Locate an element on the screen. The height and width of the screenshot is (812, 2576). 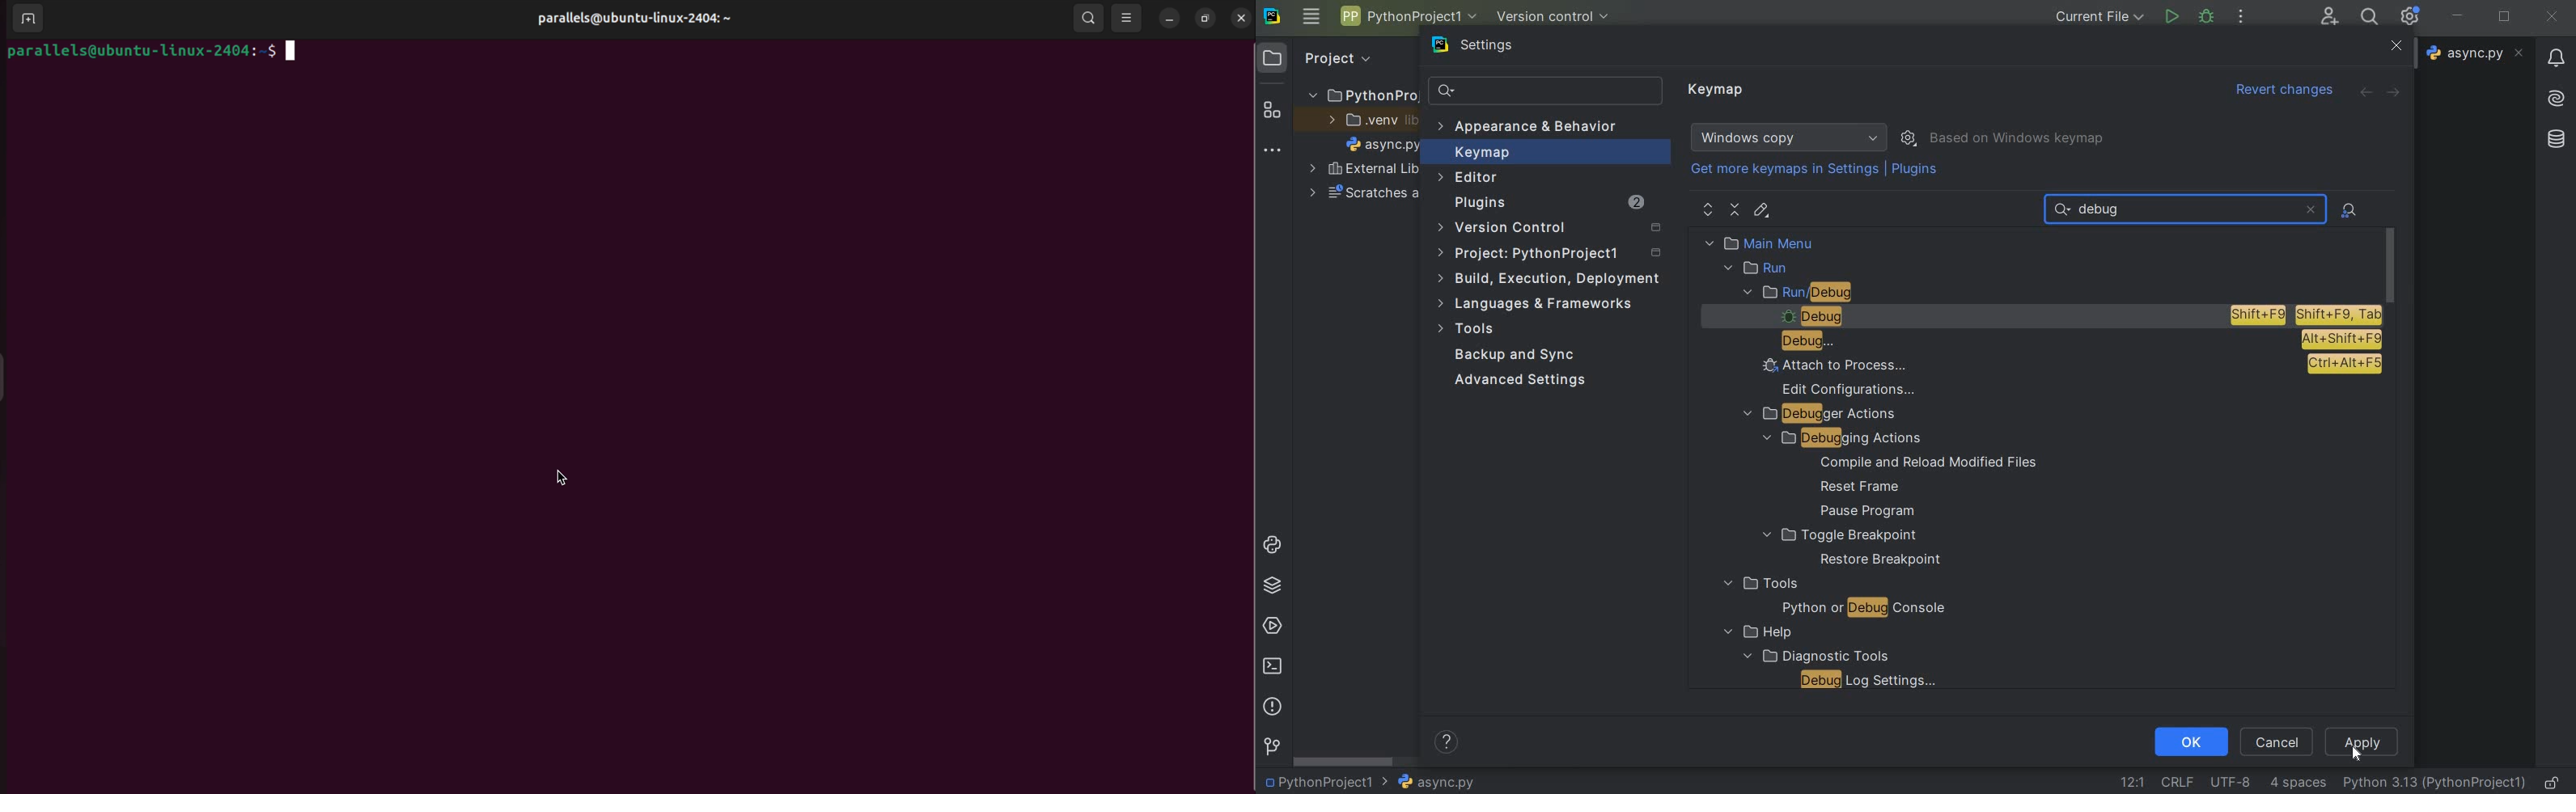
more tool windows is located at coordinates (1270, 150).